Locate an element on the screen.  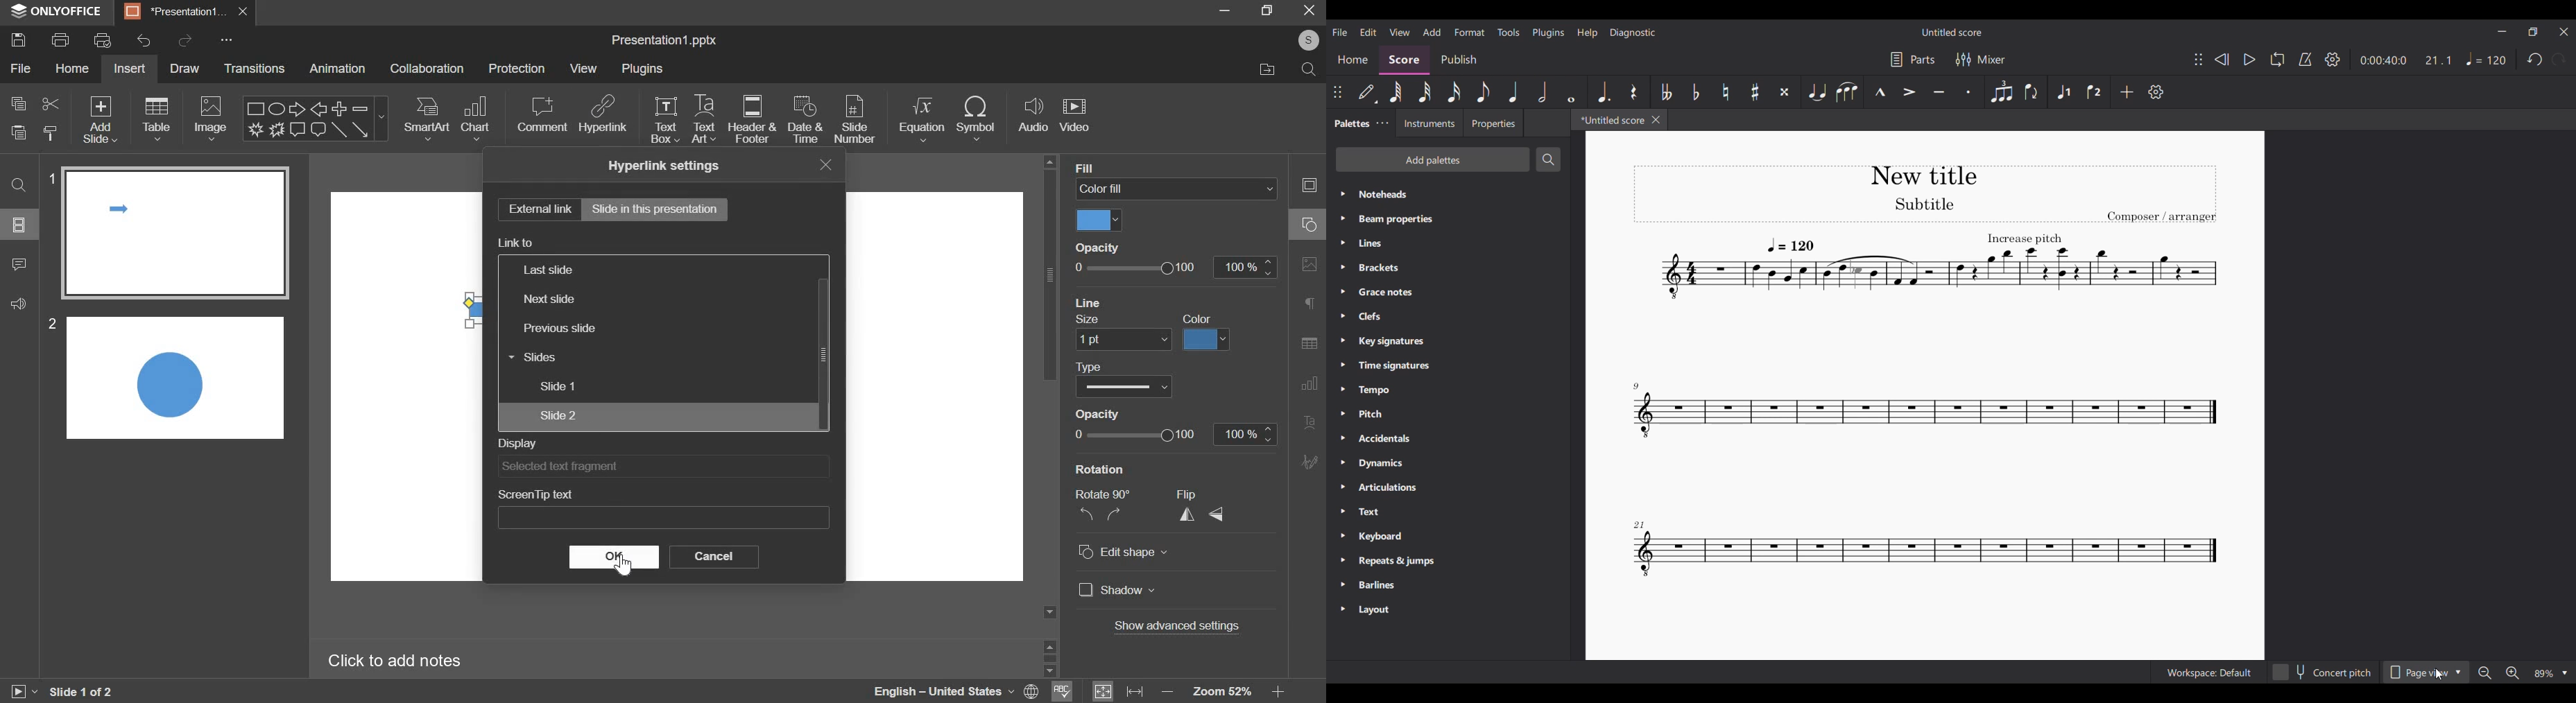
Workspace: Default is located at coordinates (2208, 672).